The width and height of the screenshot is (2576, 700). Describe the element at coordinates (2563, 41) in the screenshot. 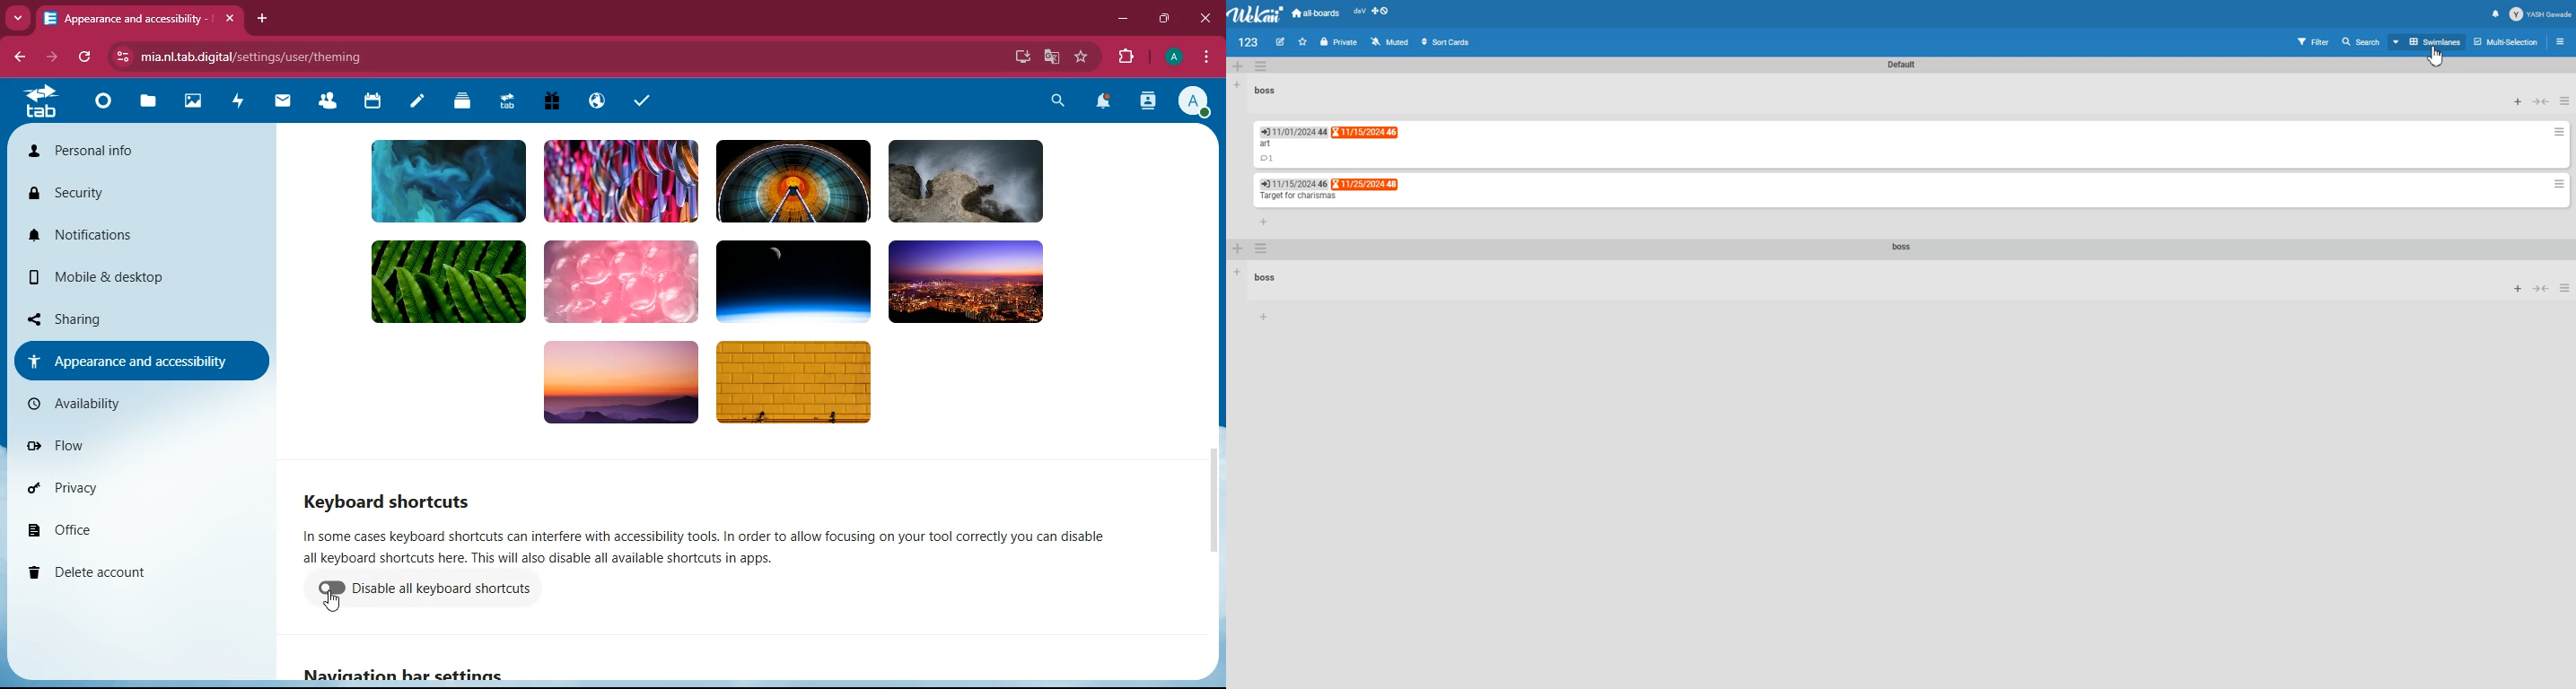

I see `Open sidebar` at that location.